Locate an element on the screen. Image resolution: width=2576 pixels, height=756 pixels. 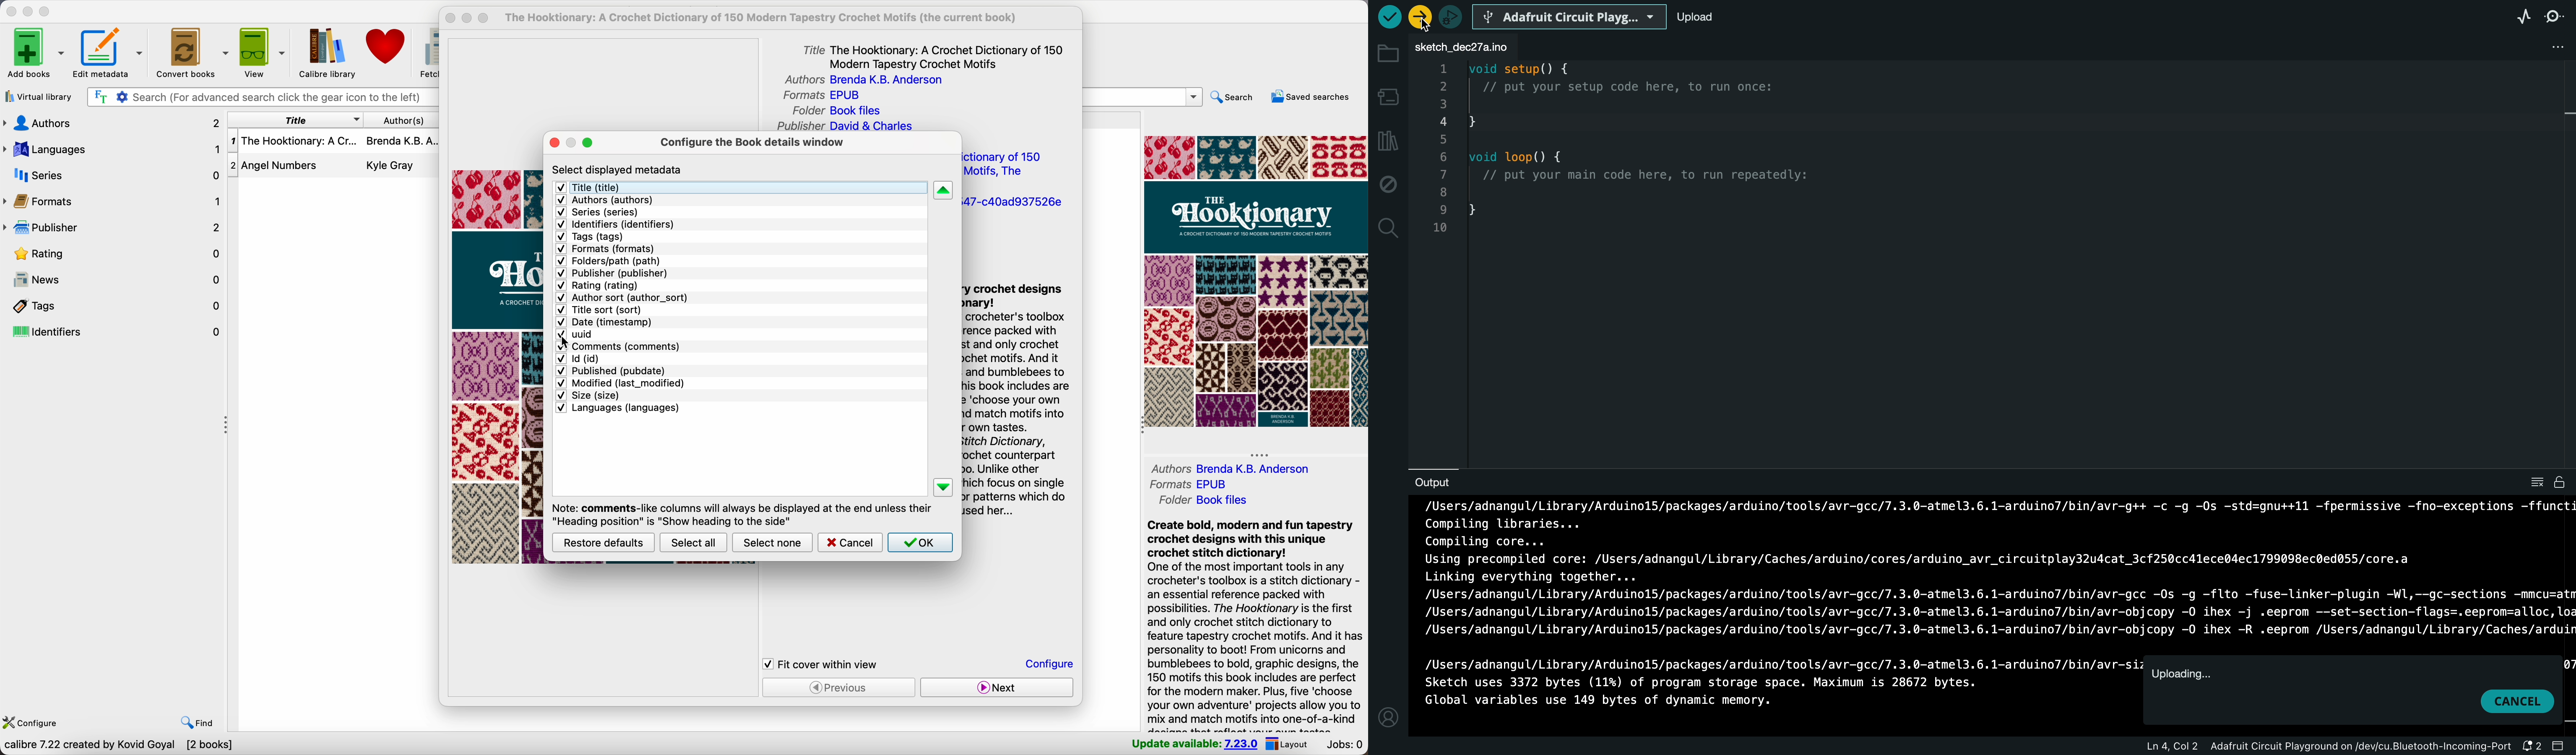
edit metadata is located at coordinates (110, 53).